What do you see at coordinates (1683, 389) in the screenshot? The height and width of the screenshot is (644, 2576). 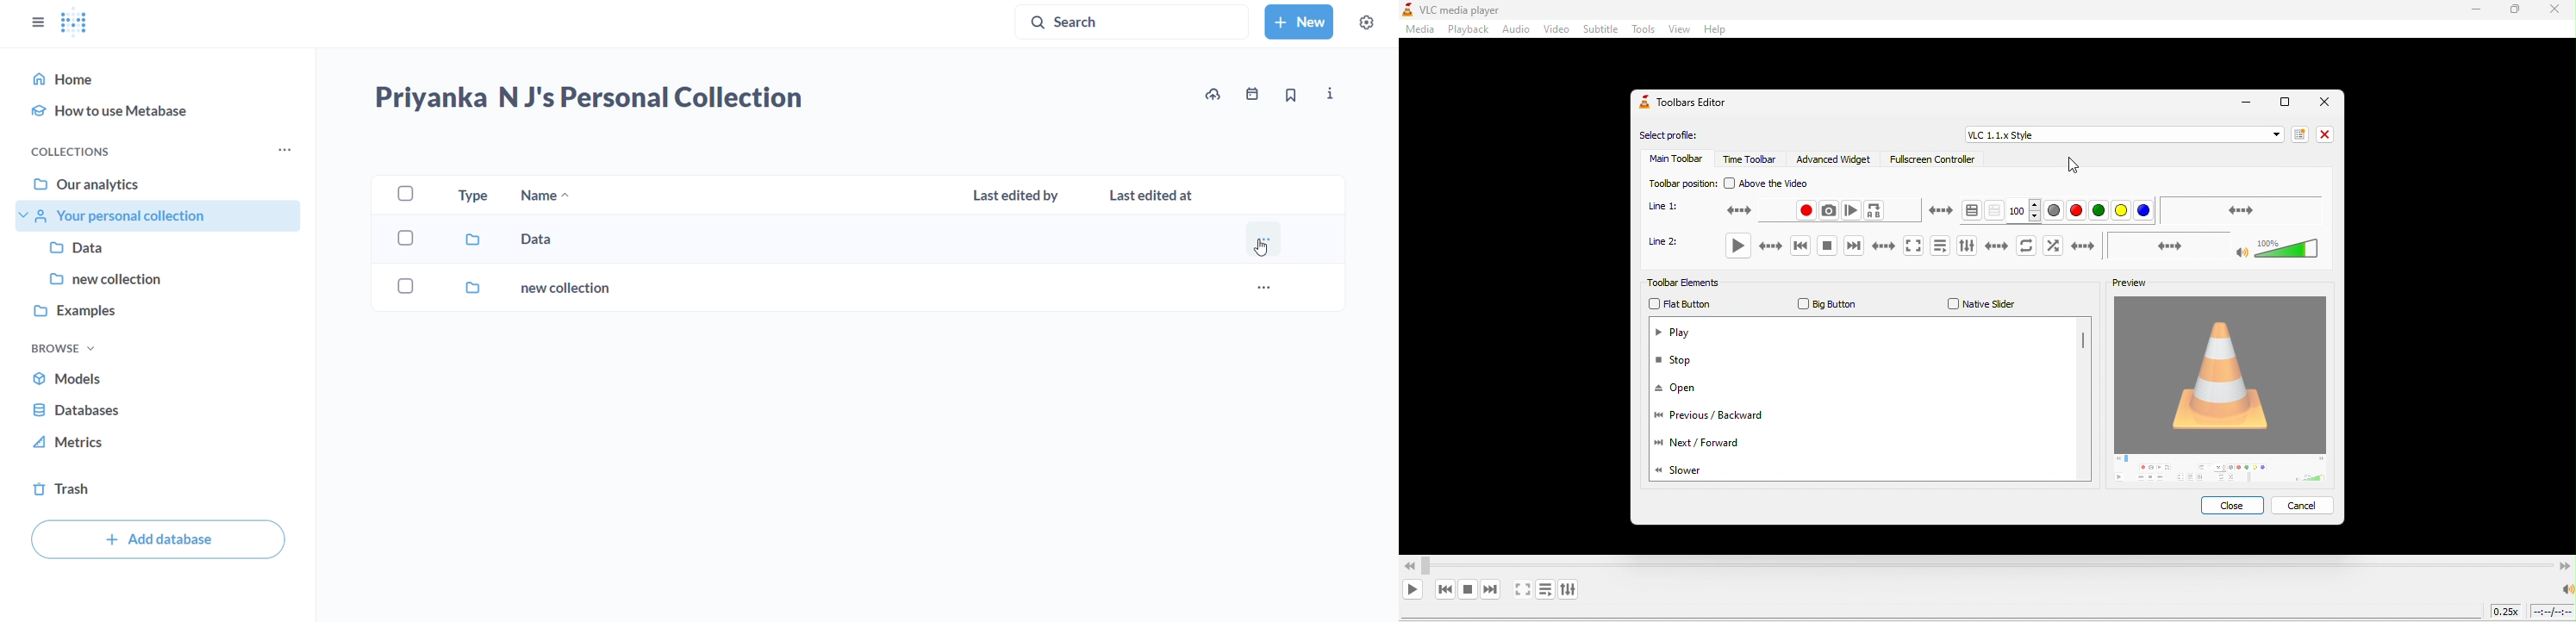 I see `open` at bounding box center [1683, 389].